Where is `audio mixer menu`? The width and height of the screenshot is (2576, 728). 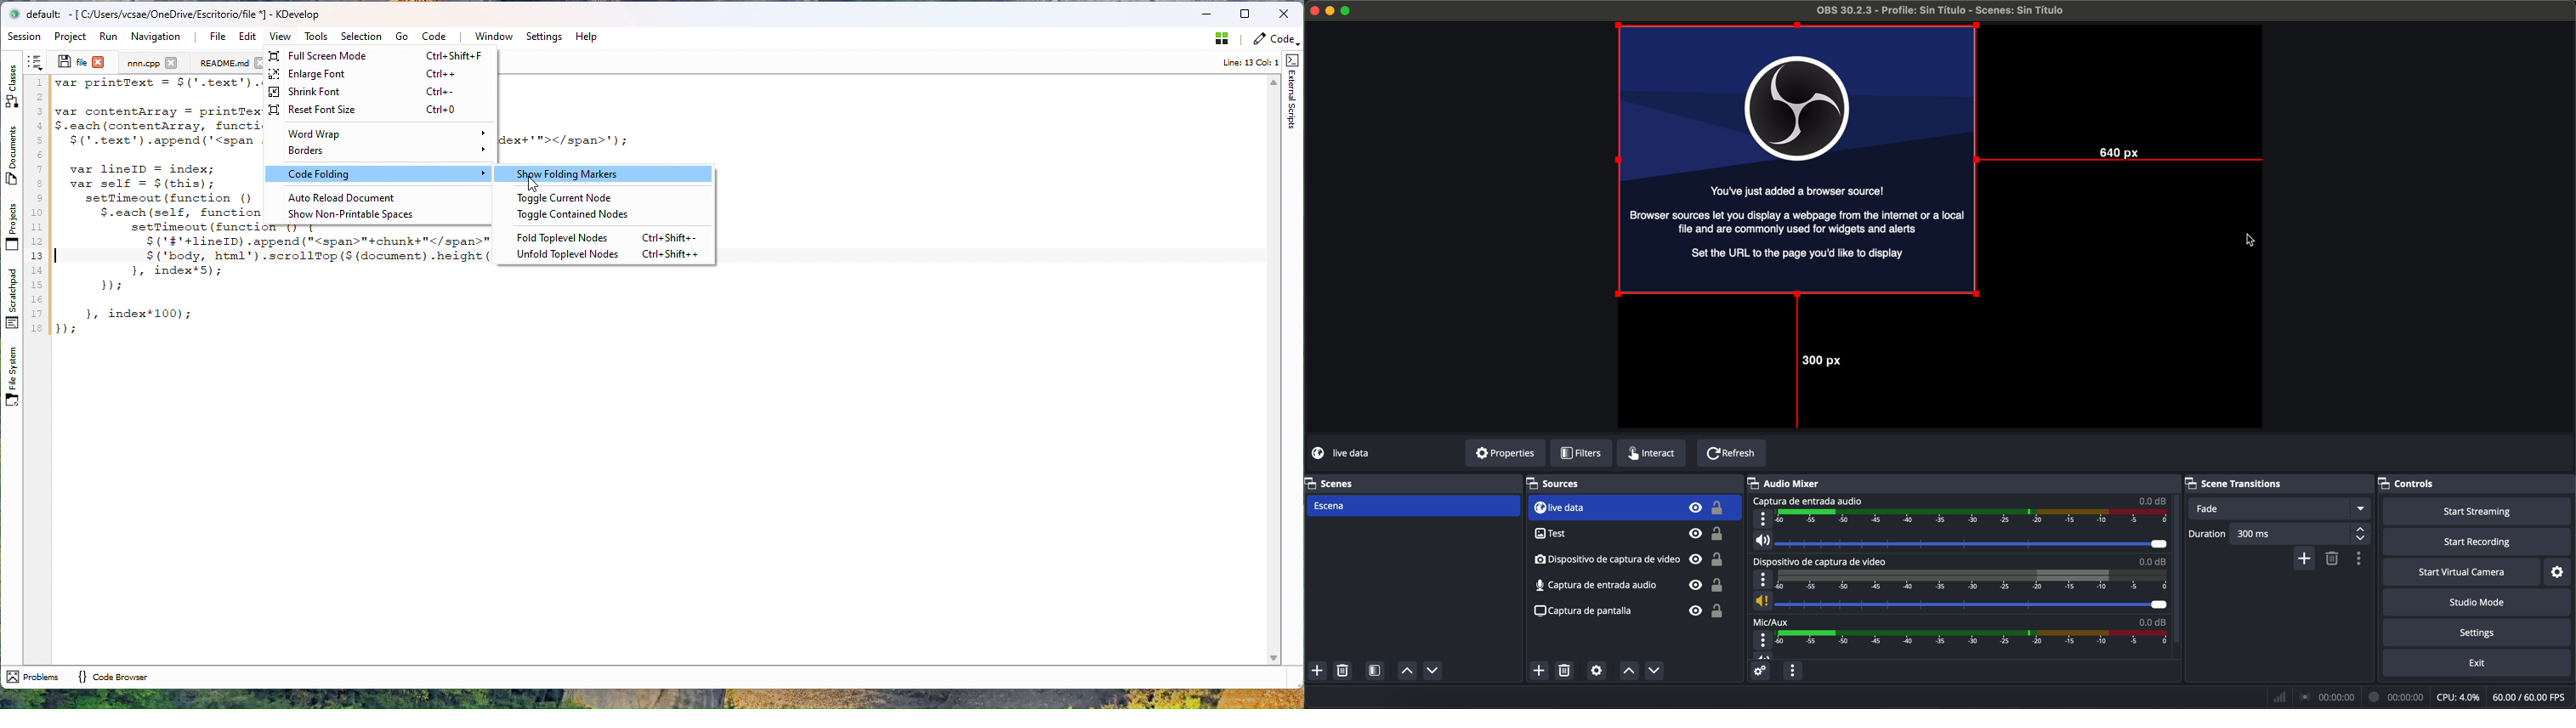 audio mixer menu is located at coordinates (1793, 670).